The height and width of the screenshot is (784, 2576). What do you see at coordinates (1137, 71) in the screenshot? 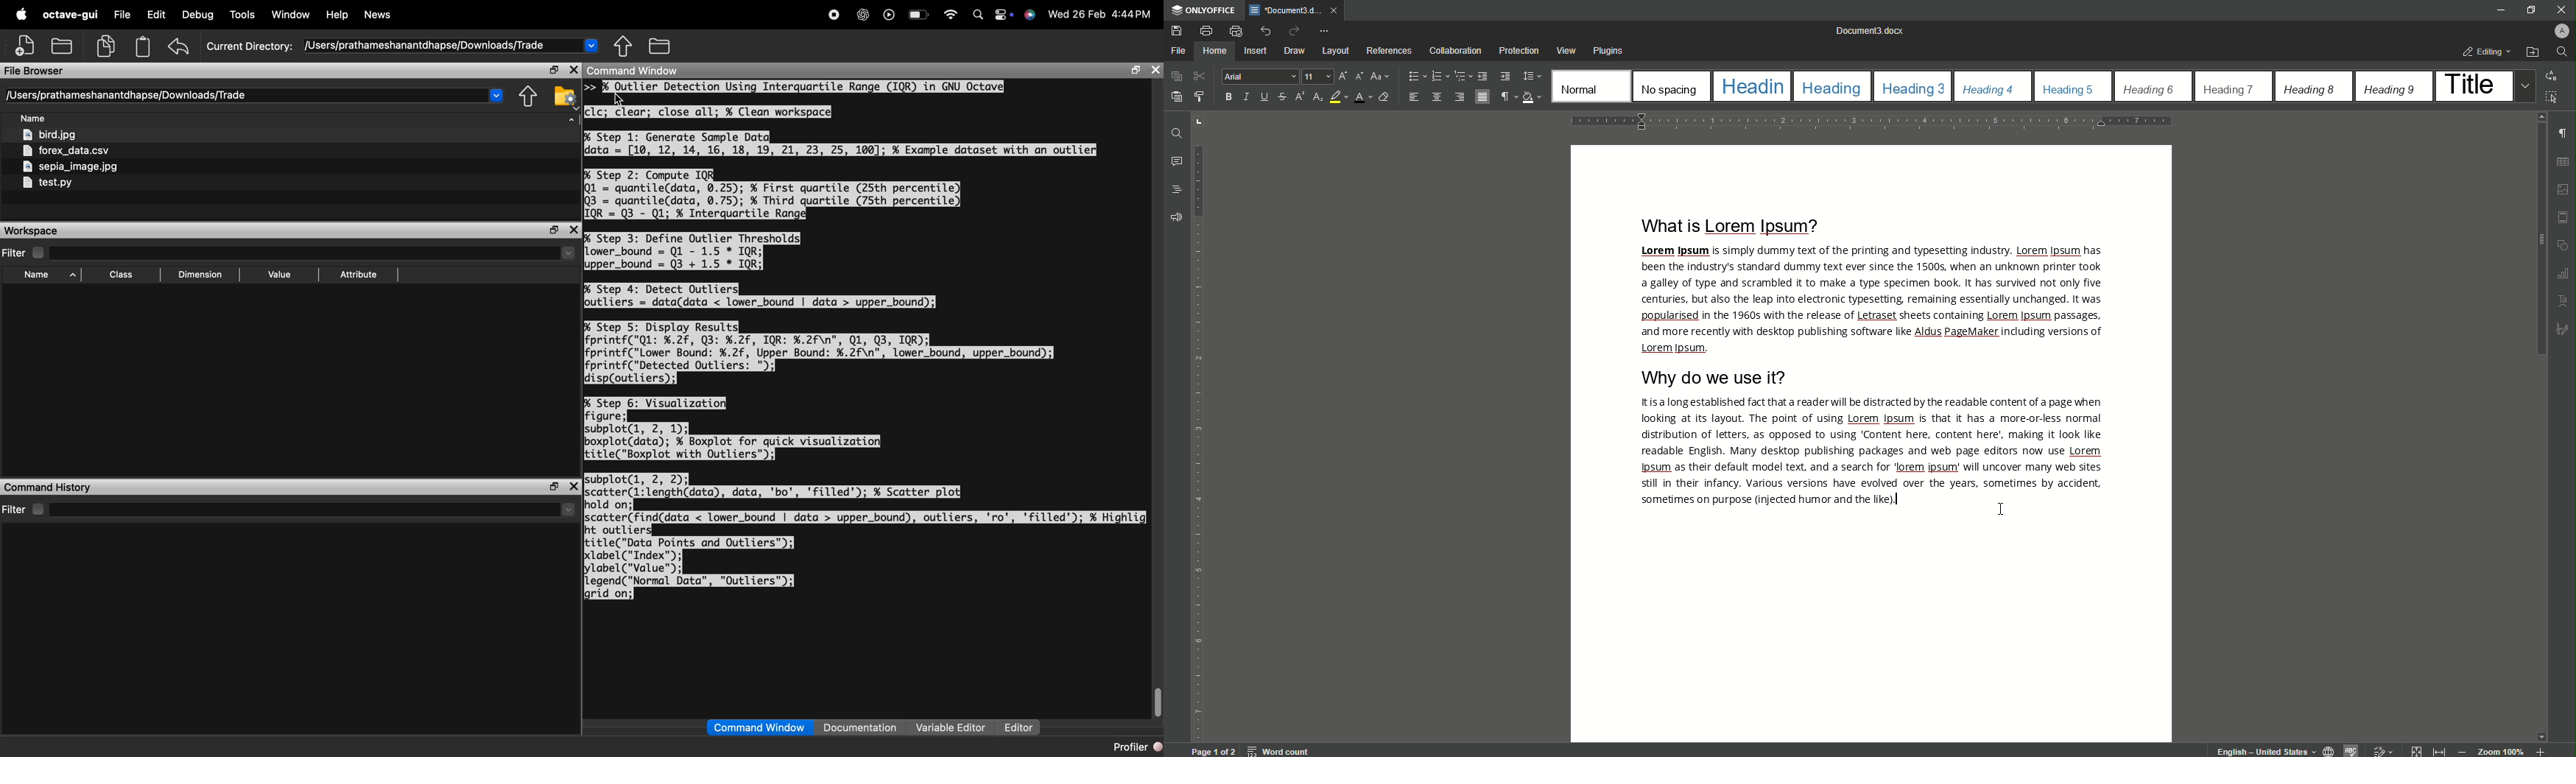
I see `open in separate window` at bounding box center [1137, 71].